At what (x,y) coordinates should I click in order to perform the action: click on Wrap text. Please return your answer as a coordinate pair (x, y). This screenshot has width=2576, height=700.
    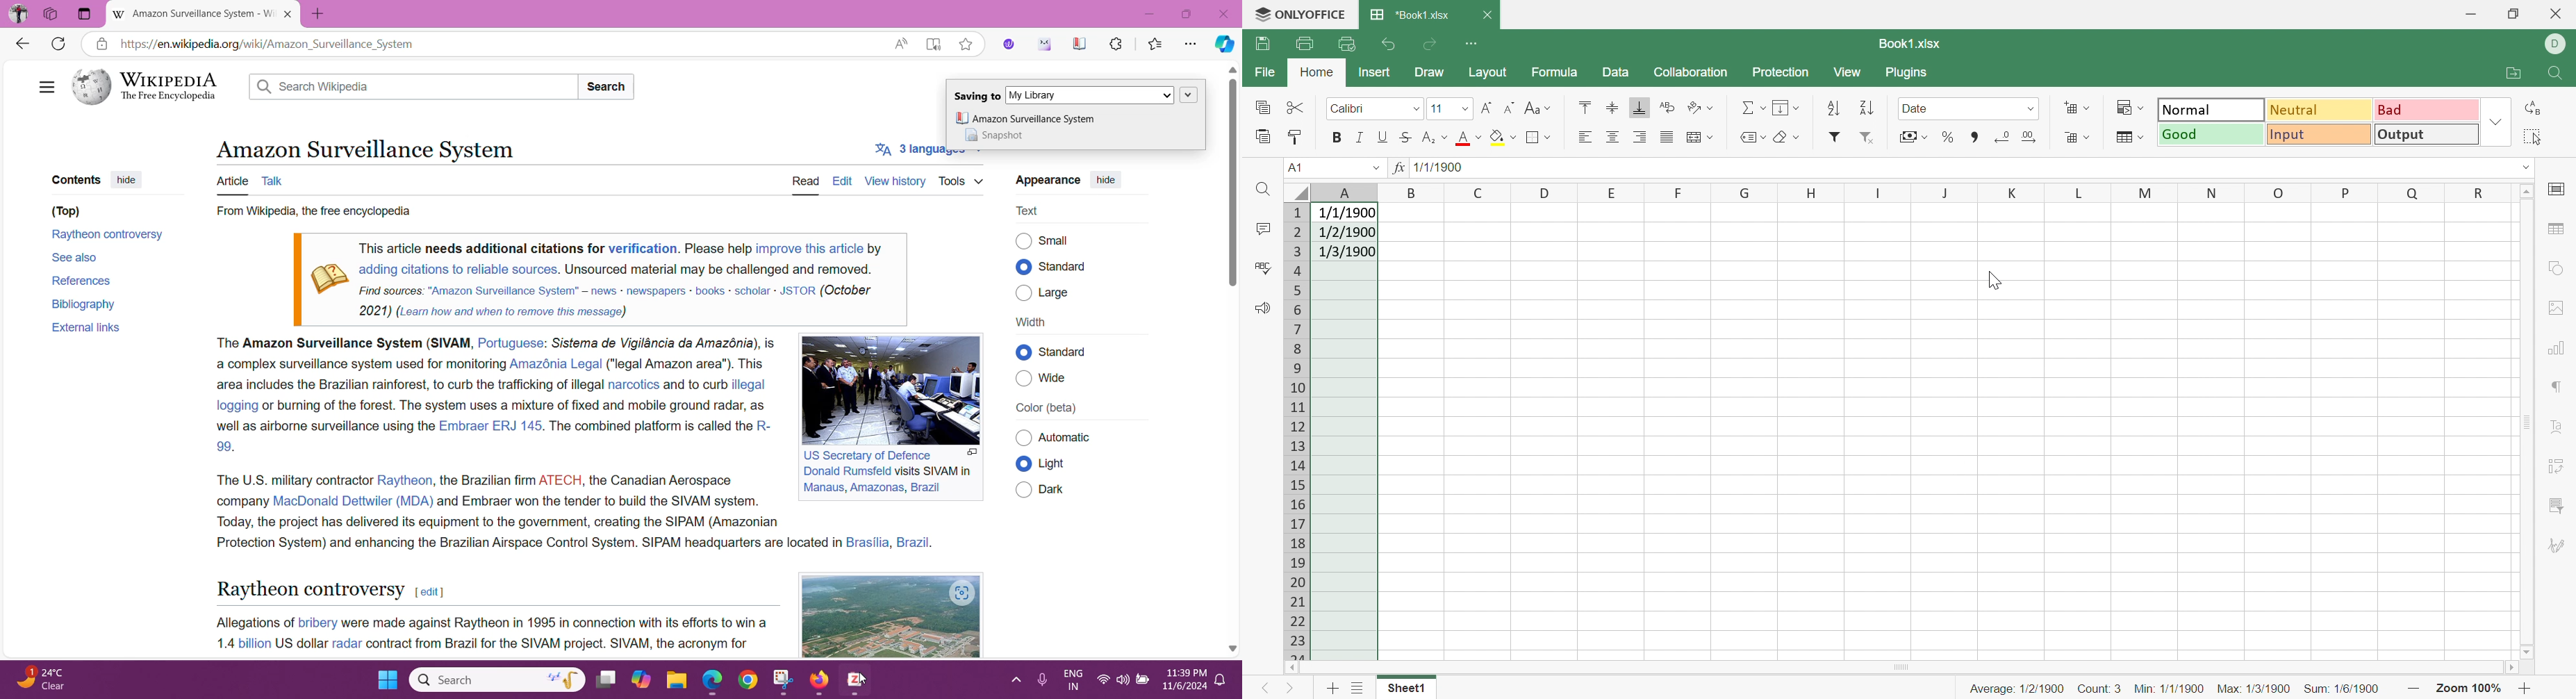
    Looking at the image, I should click on (1701, 139).